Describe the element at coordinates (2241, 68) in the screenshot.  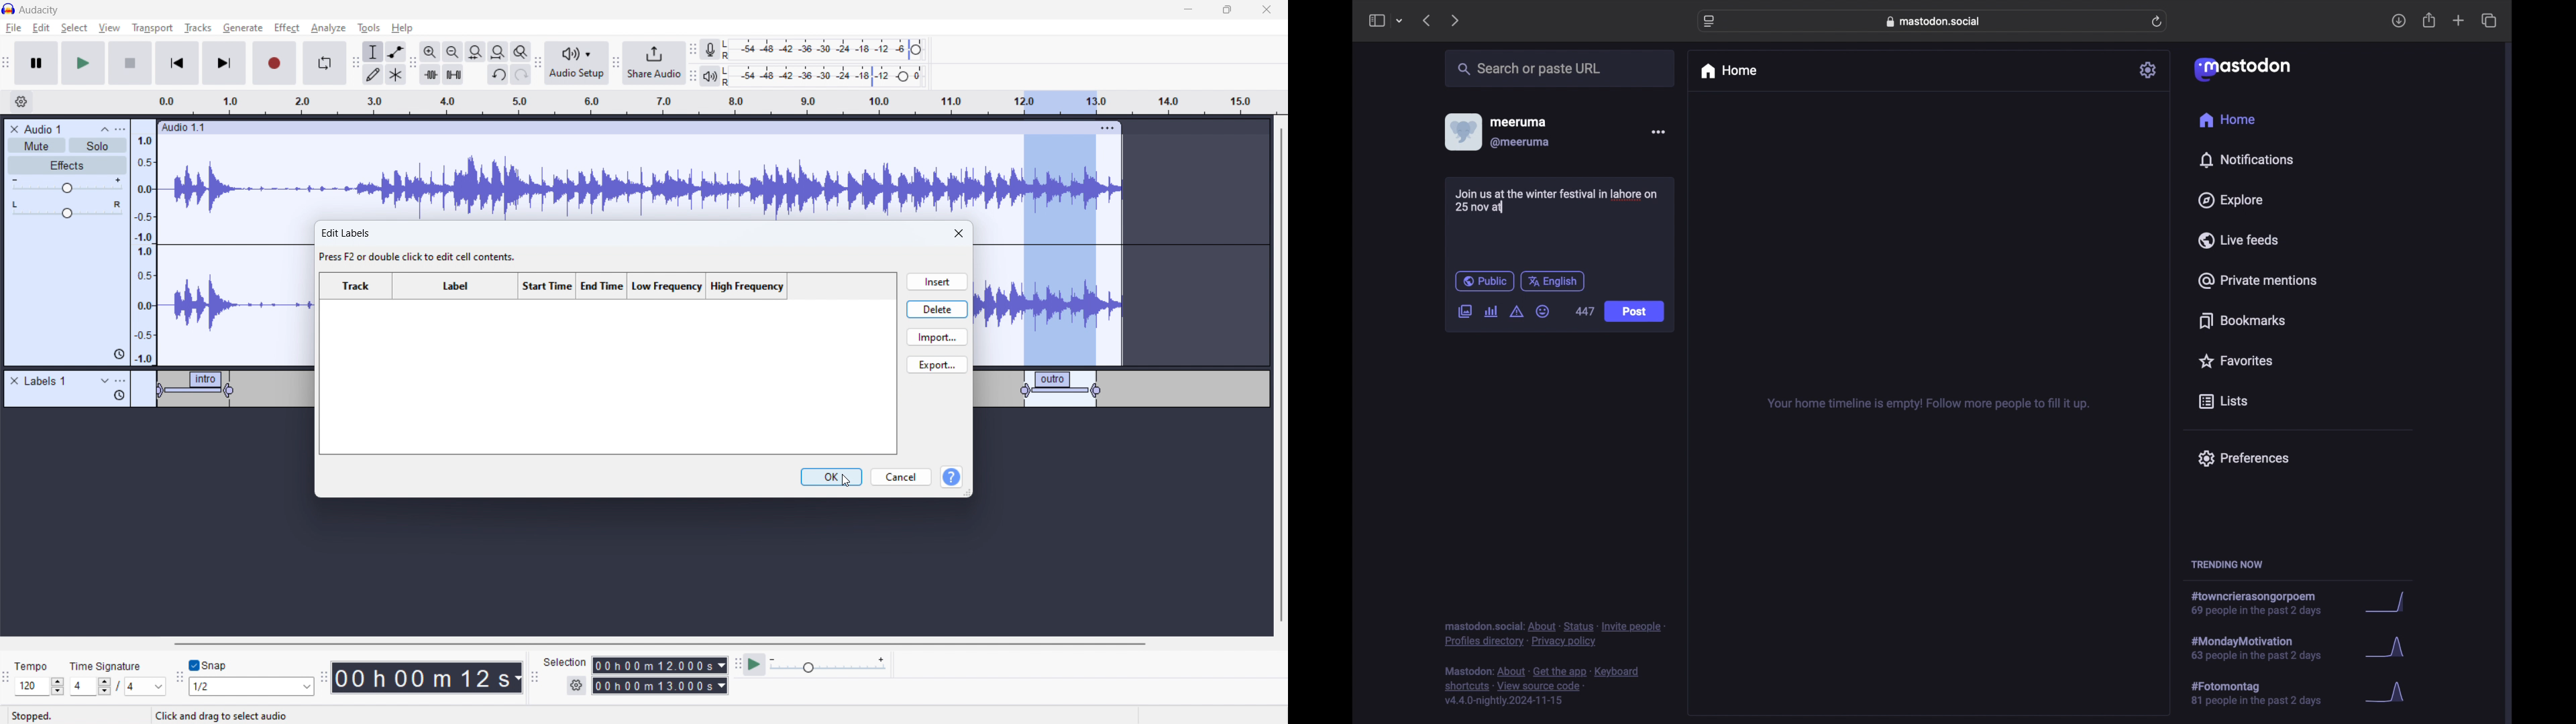
I see `mastodon` at that location.